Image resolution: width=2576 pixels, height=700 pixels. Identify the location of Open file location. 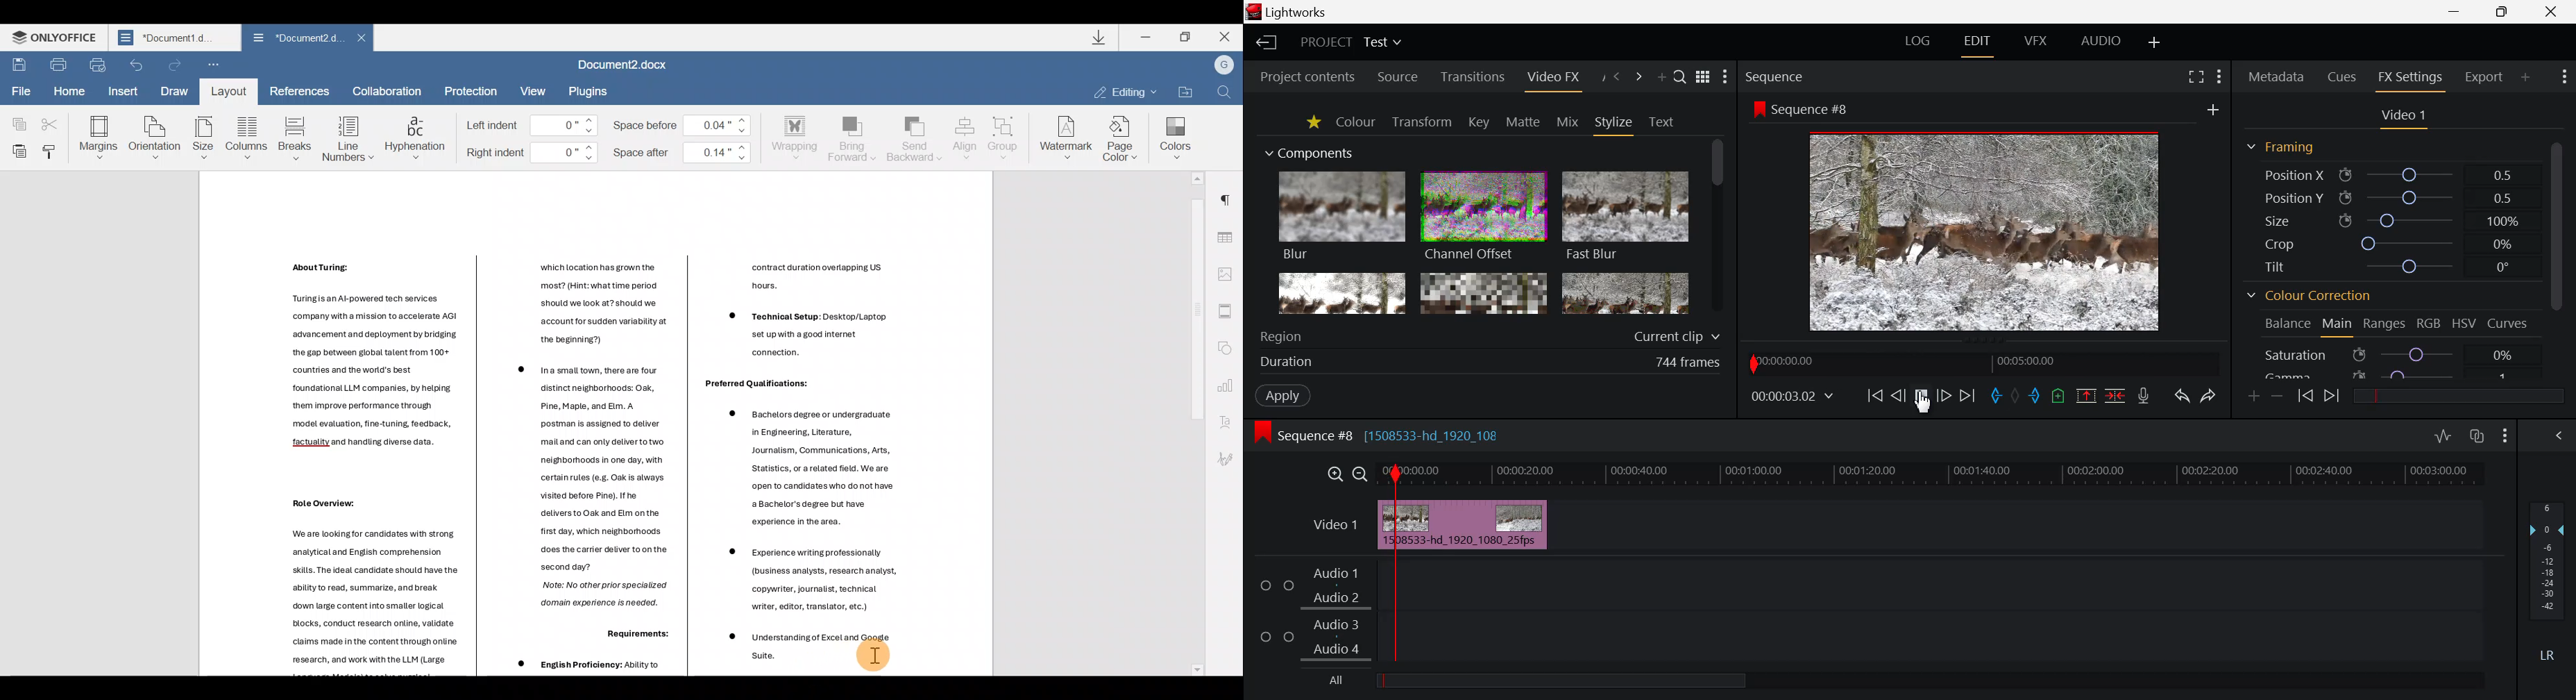
(1185, 91).